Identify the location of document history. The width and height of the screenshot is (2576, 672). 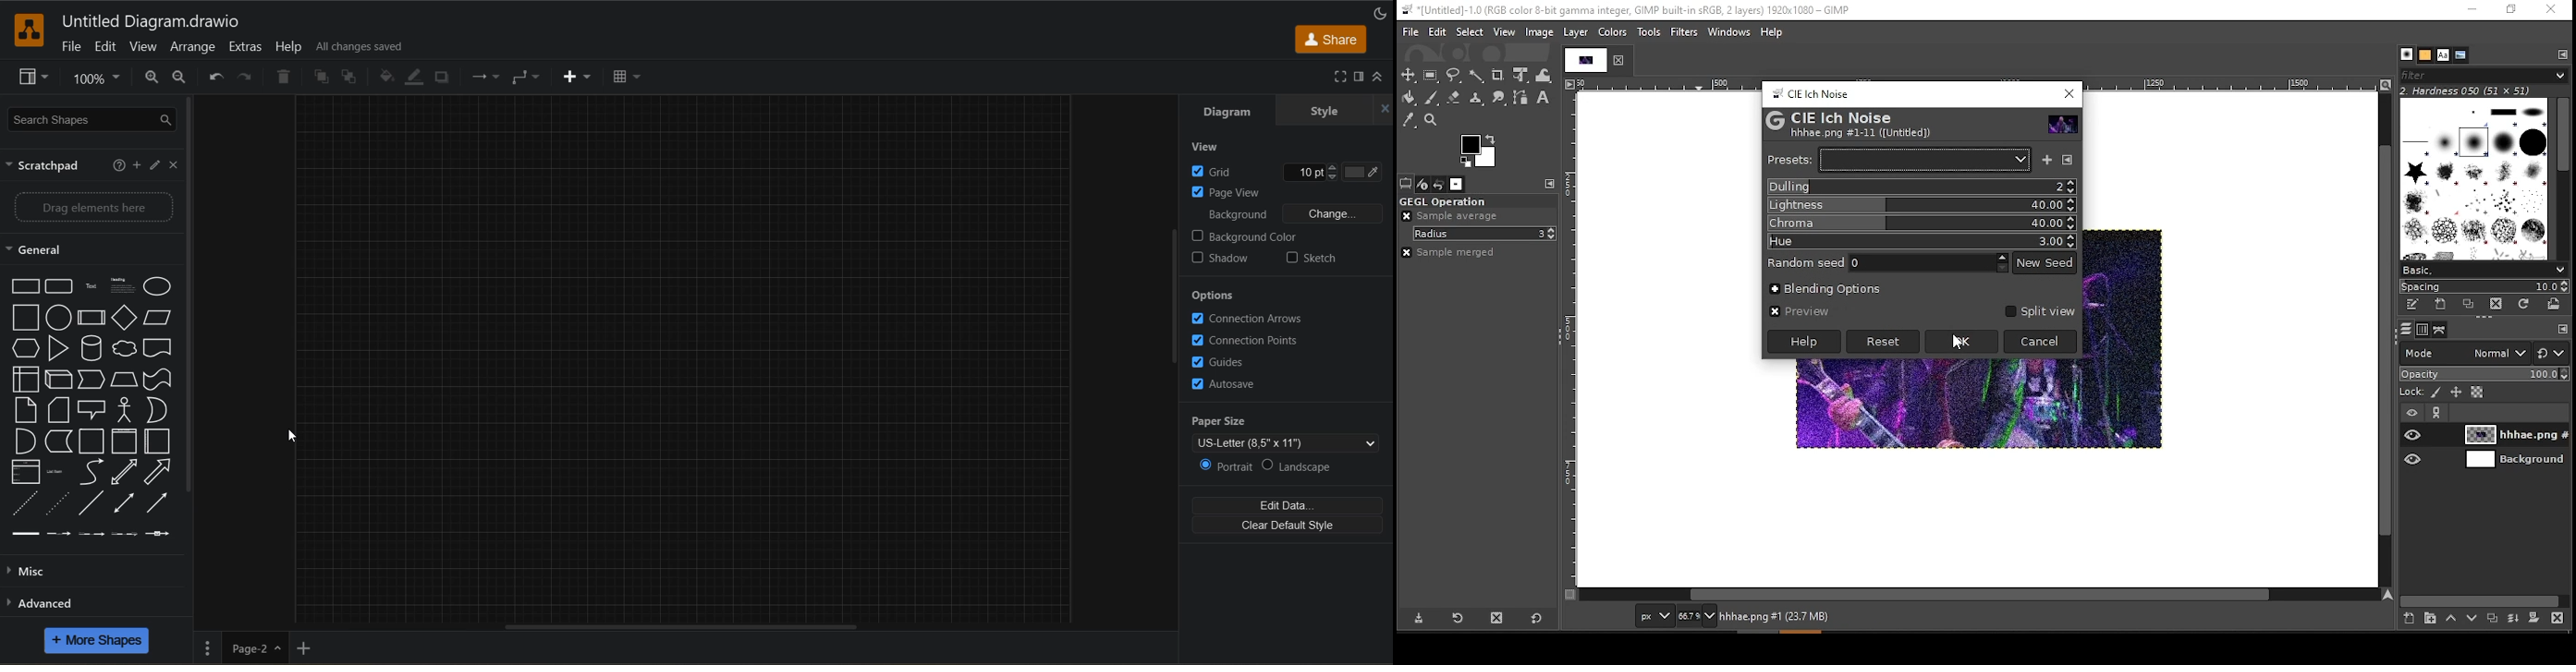
(2458, 55).